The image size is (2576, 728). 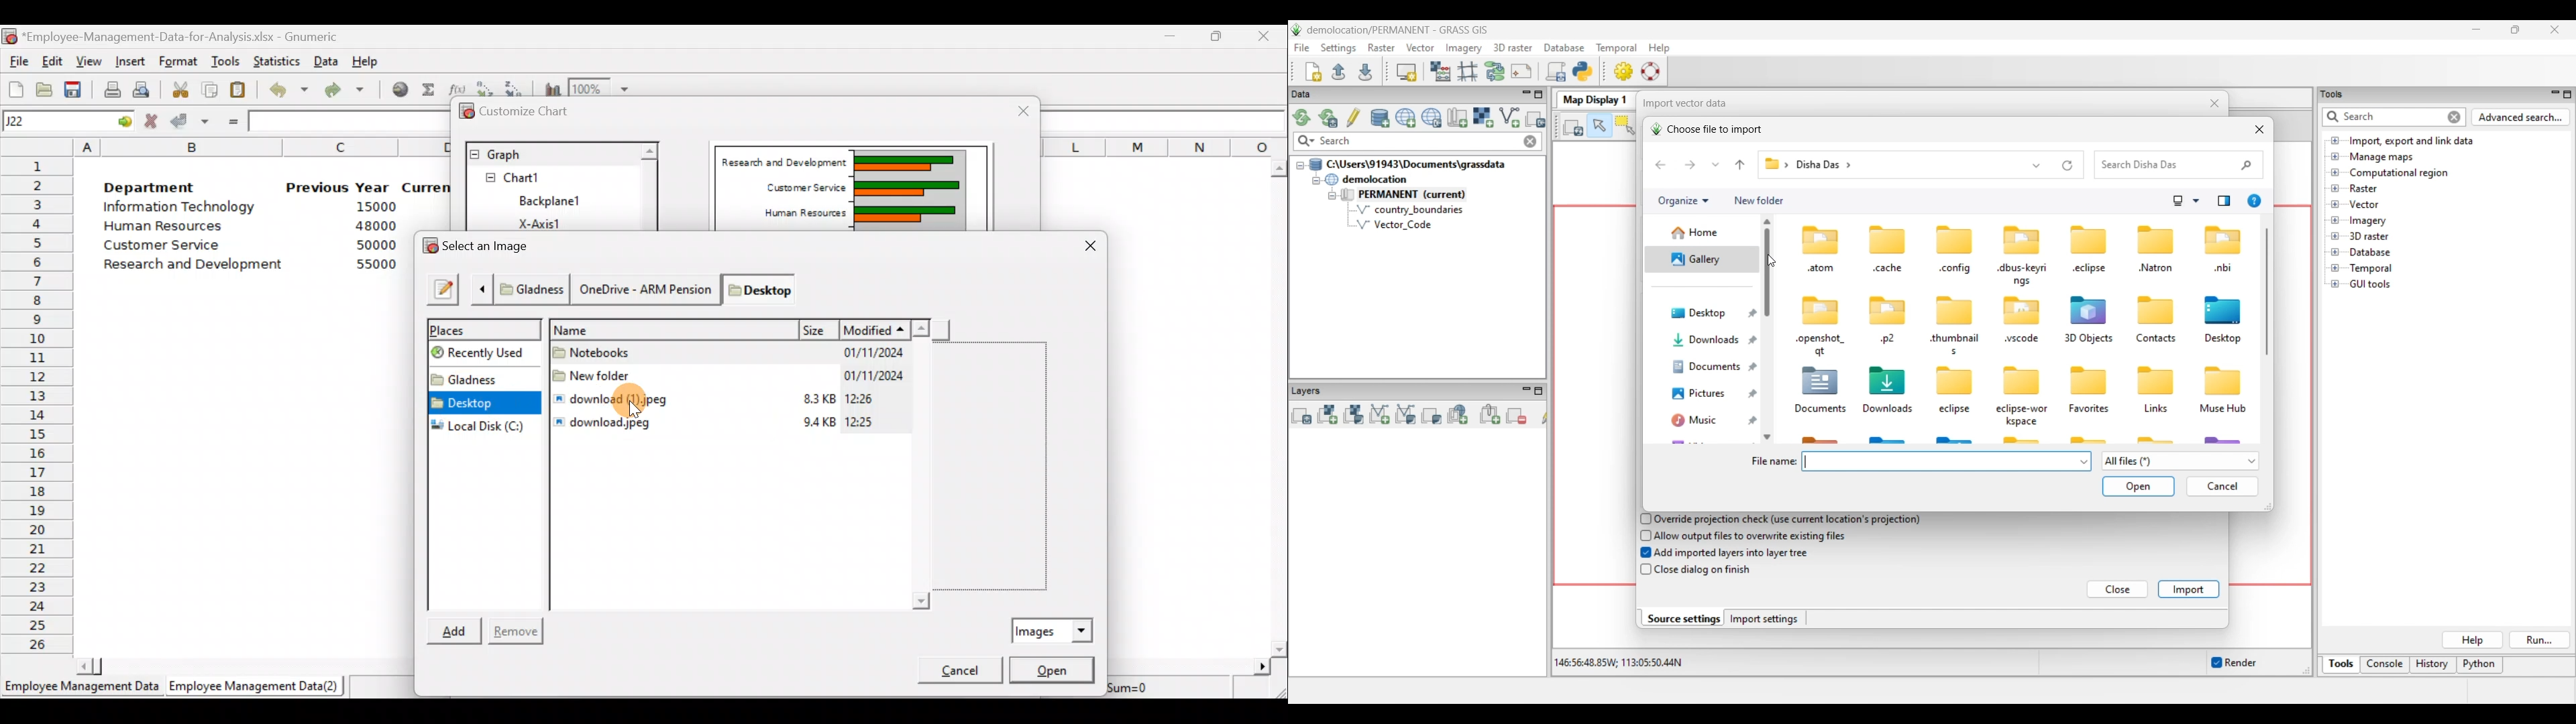 I want to click on Close, so click(x=1086, y=247).